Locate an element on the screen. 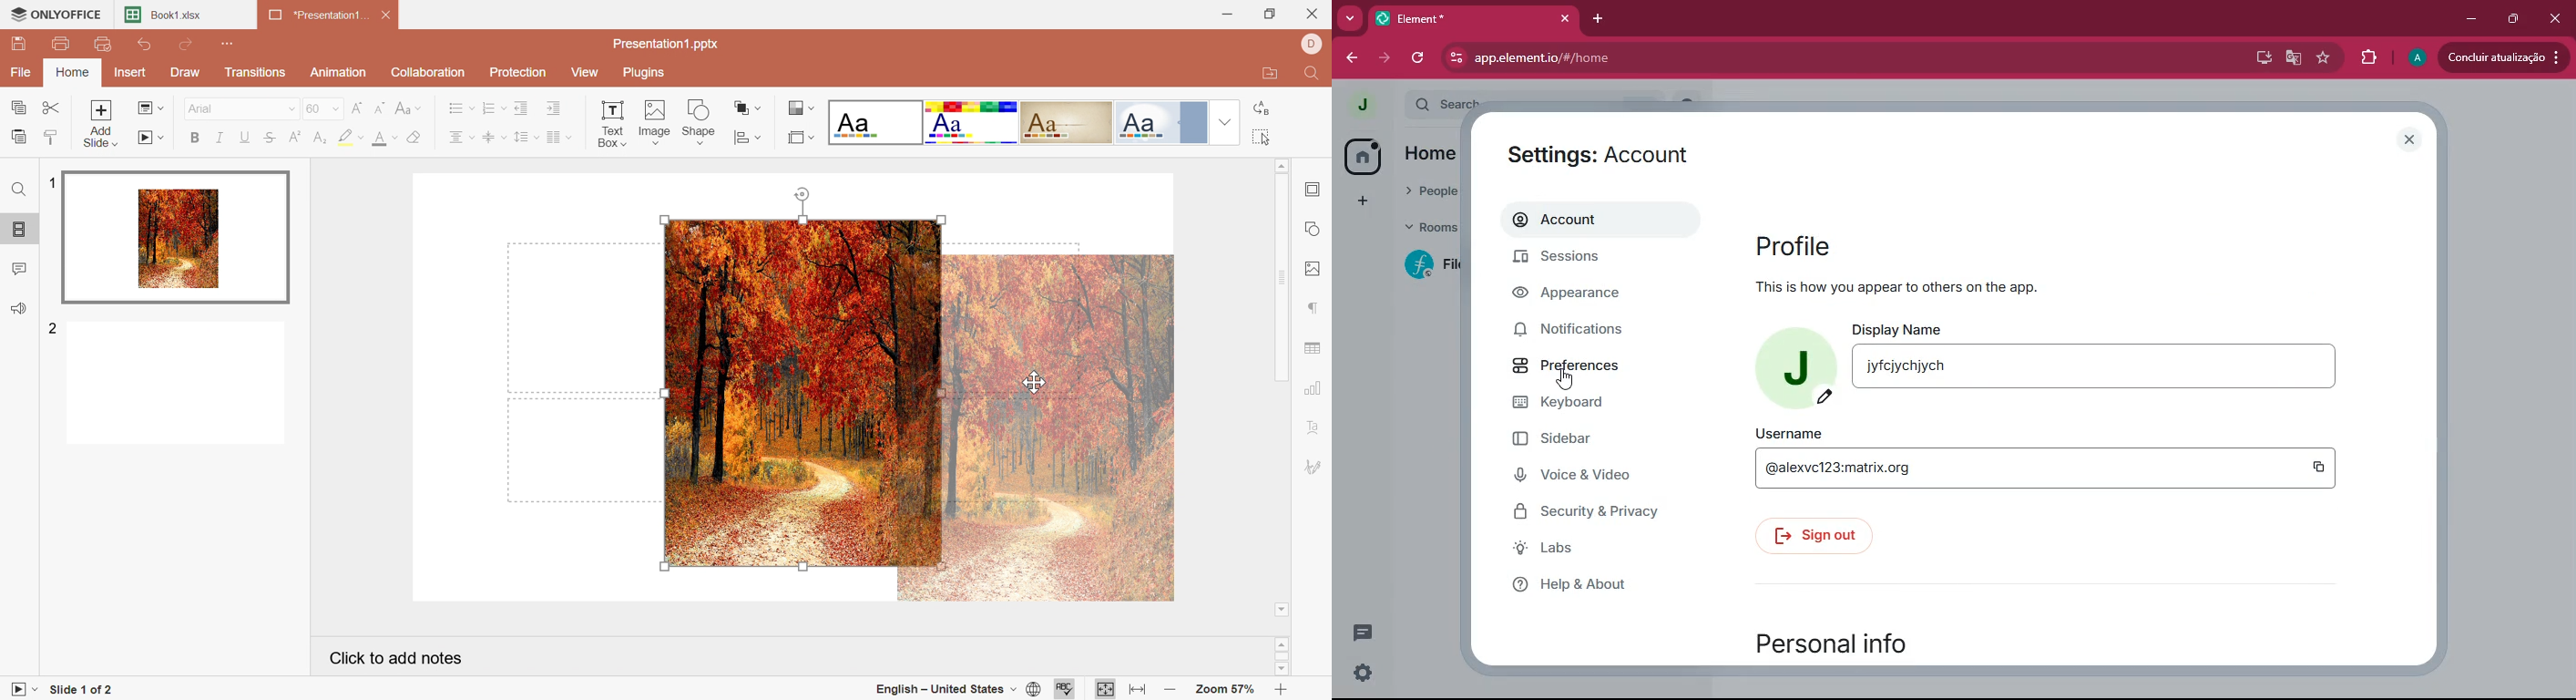 Image resolution: width=2576 pixels, height=700 pixels. ONLYOFFICE is located at coordinates (57, 13).